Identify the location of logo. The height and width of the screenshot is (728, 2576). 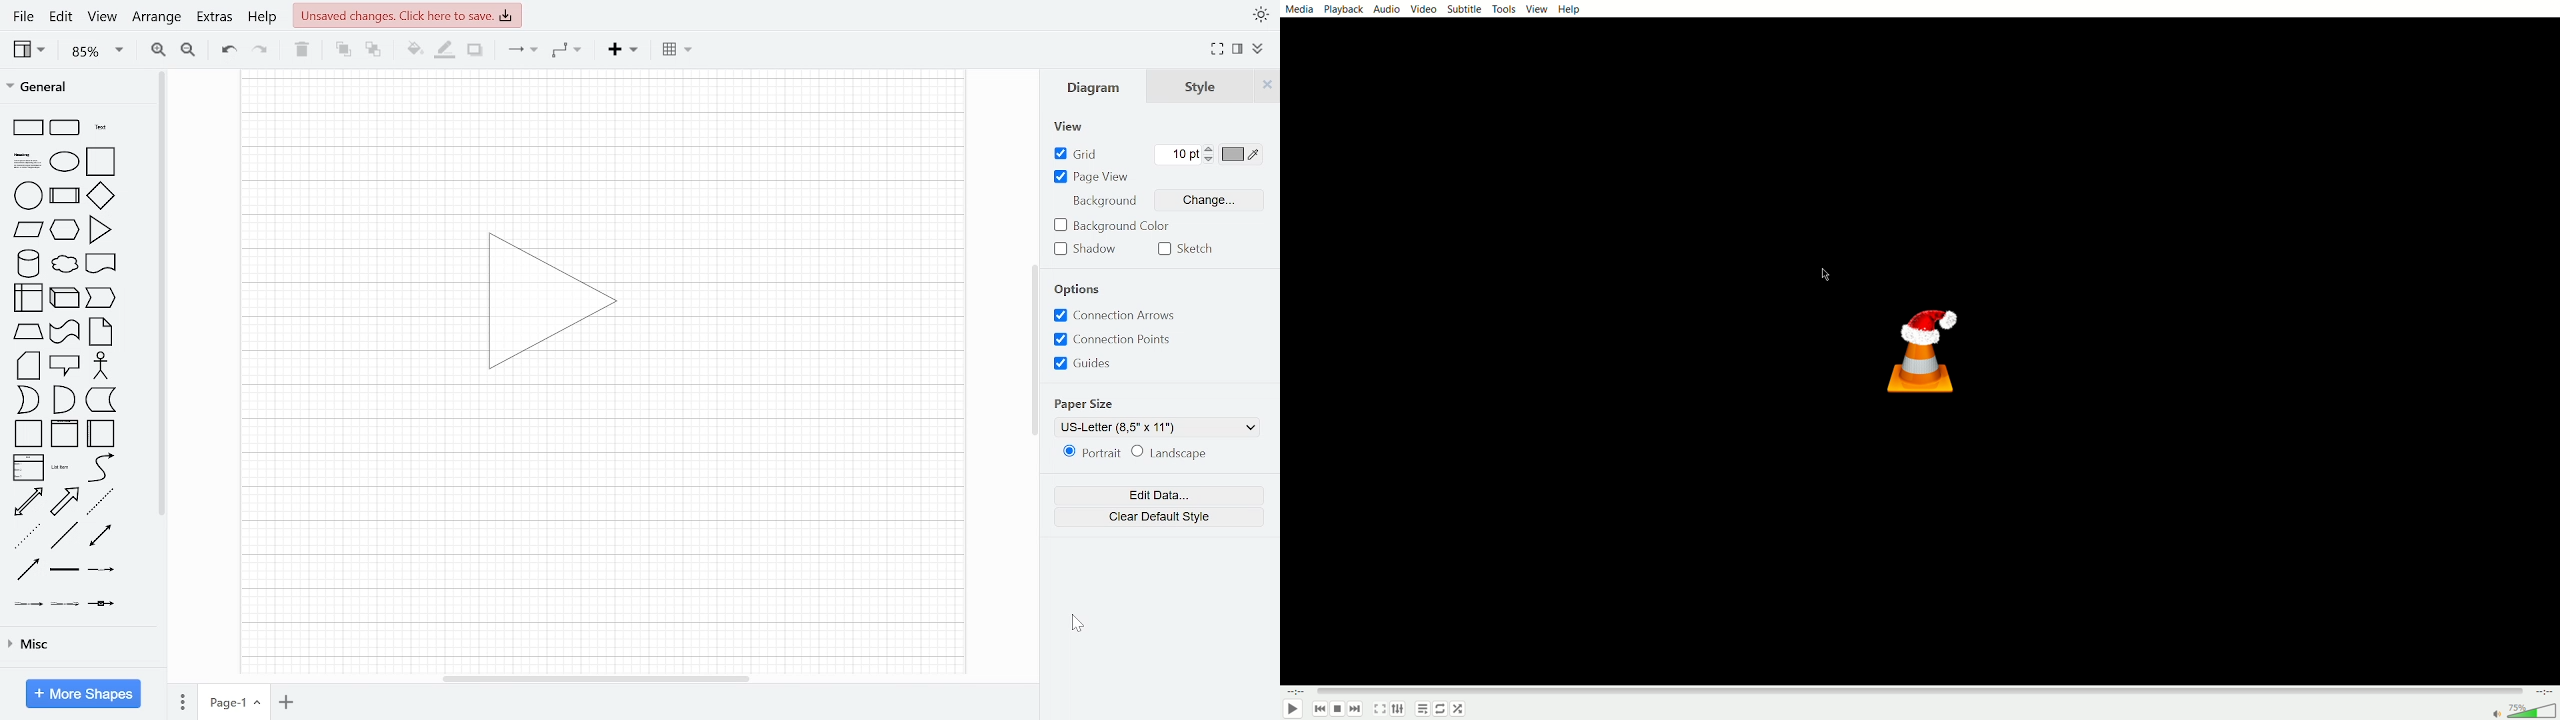
(1919, 364).